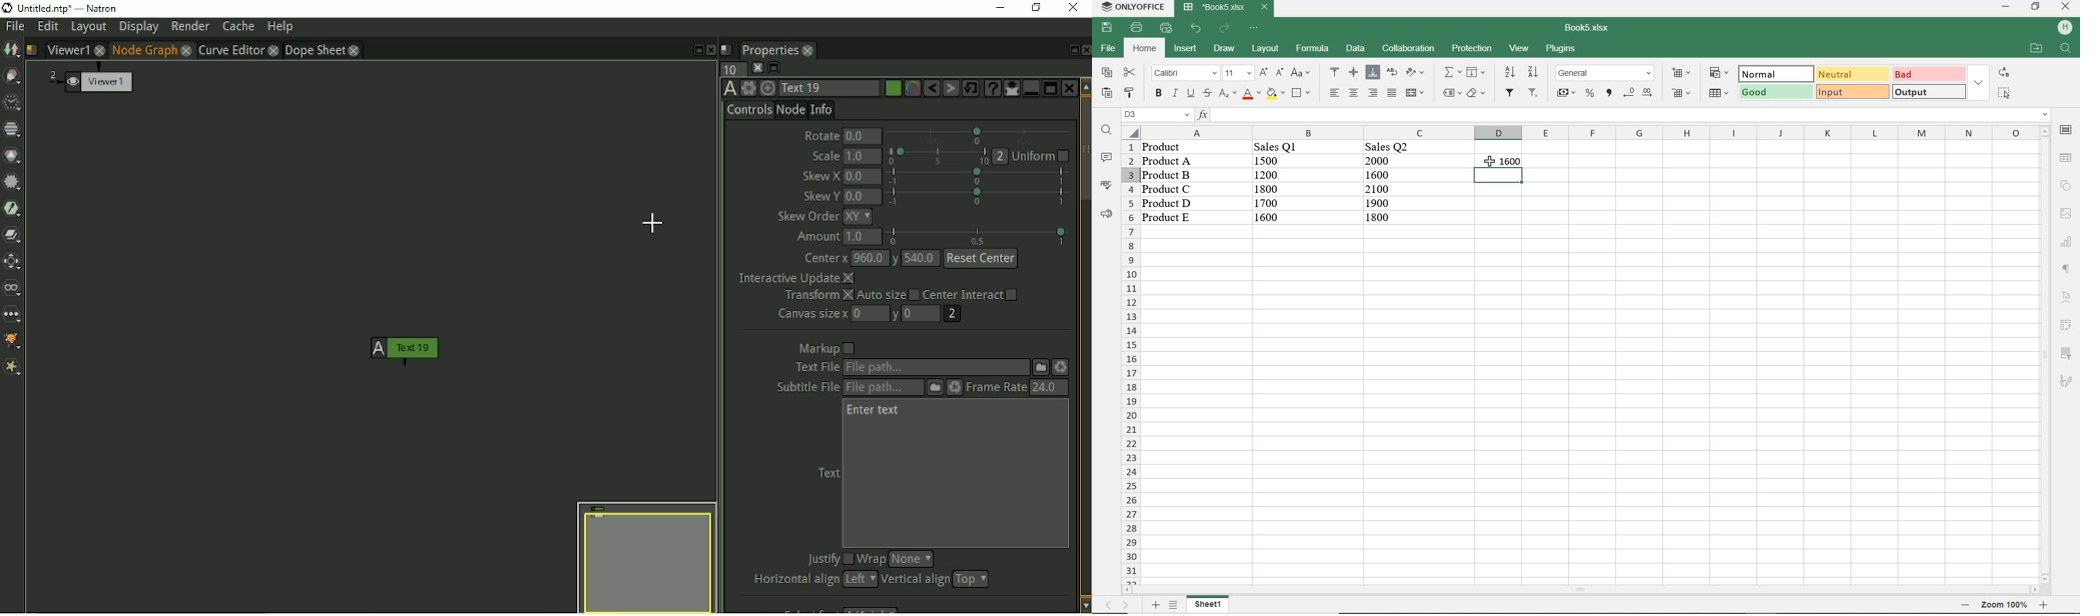 The width and height of the screenshot is (2100, 616). What do you see at coordinates (1492, 161) in the screenshot?
I see `cursor` at bounding box center [1492, 161].